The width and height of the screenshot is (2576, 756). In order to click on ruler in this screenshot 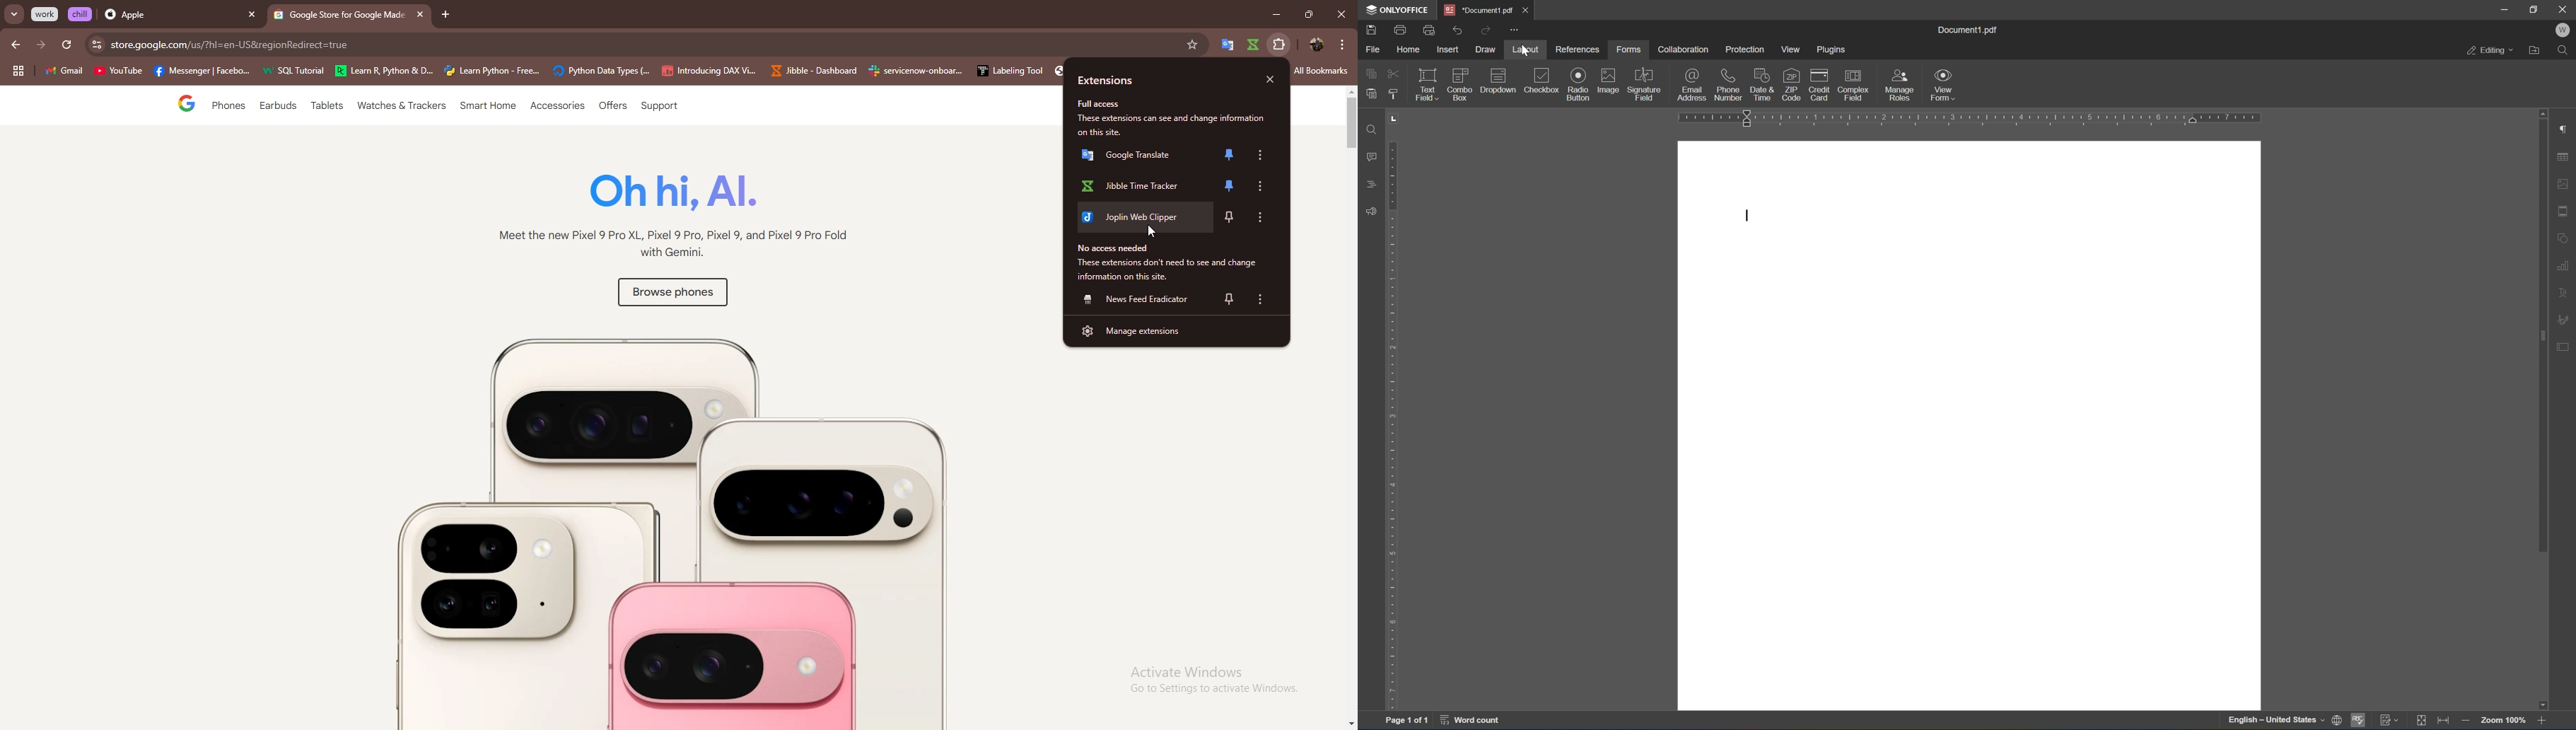, I will do `click(1972, 118)`.